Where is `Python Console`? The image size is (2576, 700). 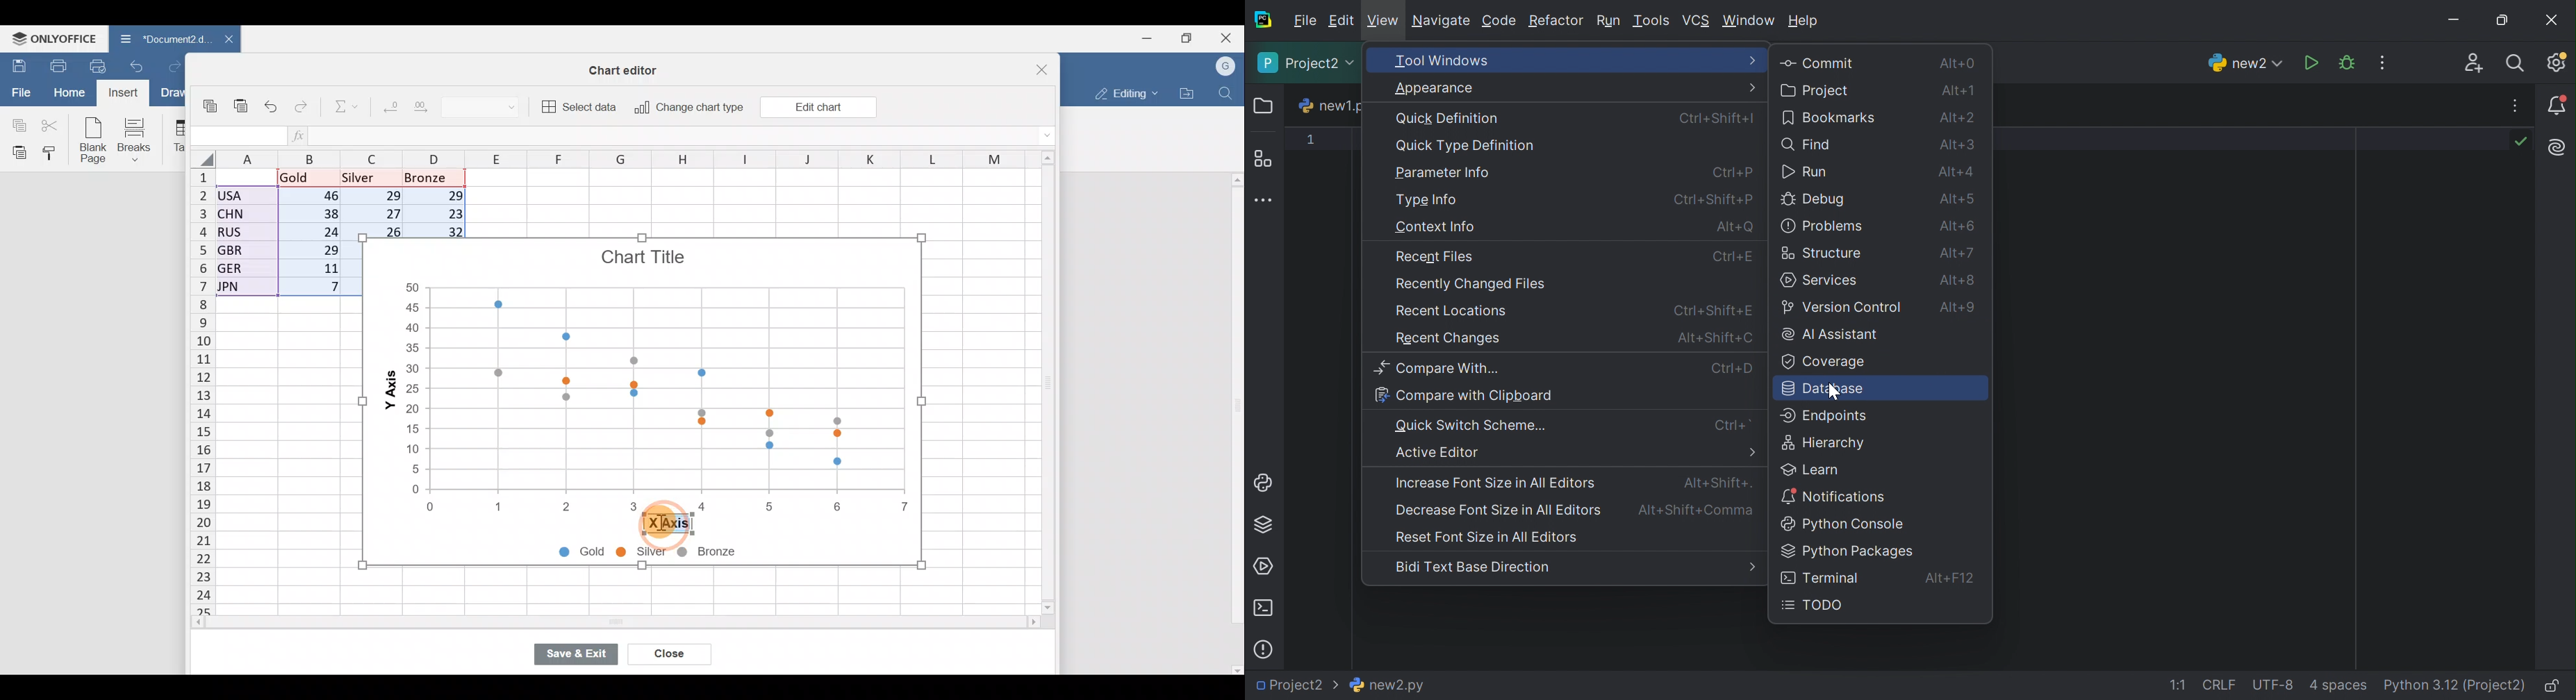
Python Console is located at coordinates (1264, 484).